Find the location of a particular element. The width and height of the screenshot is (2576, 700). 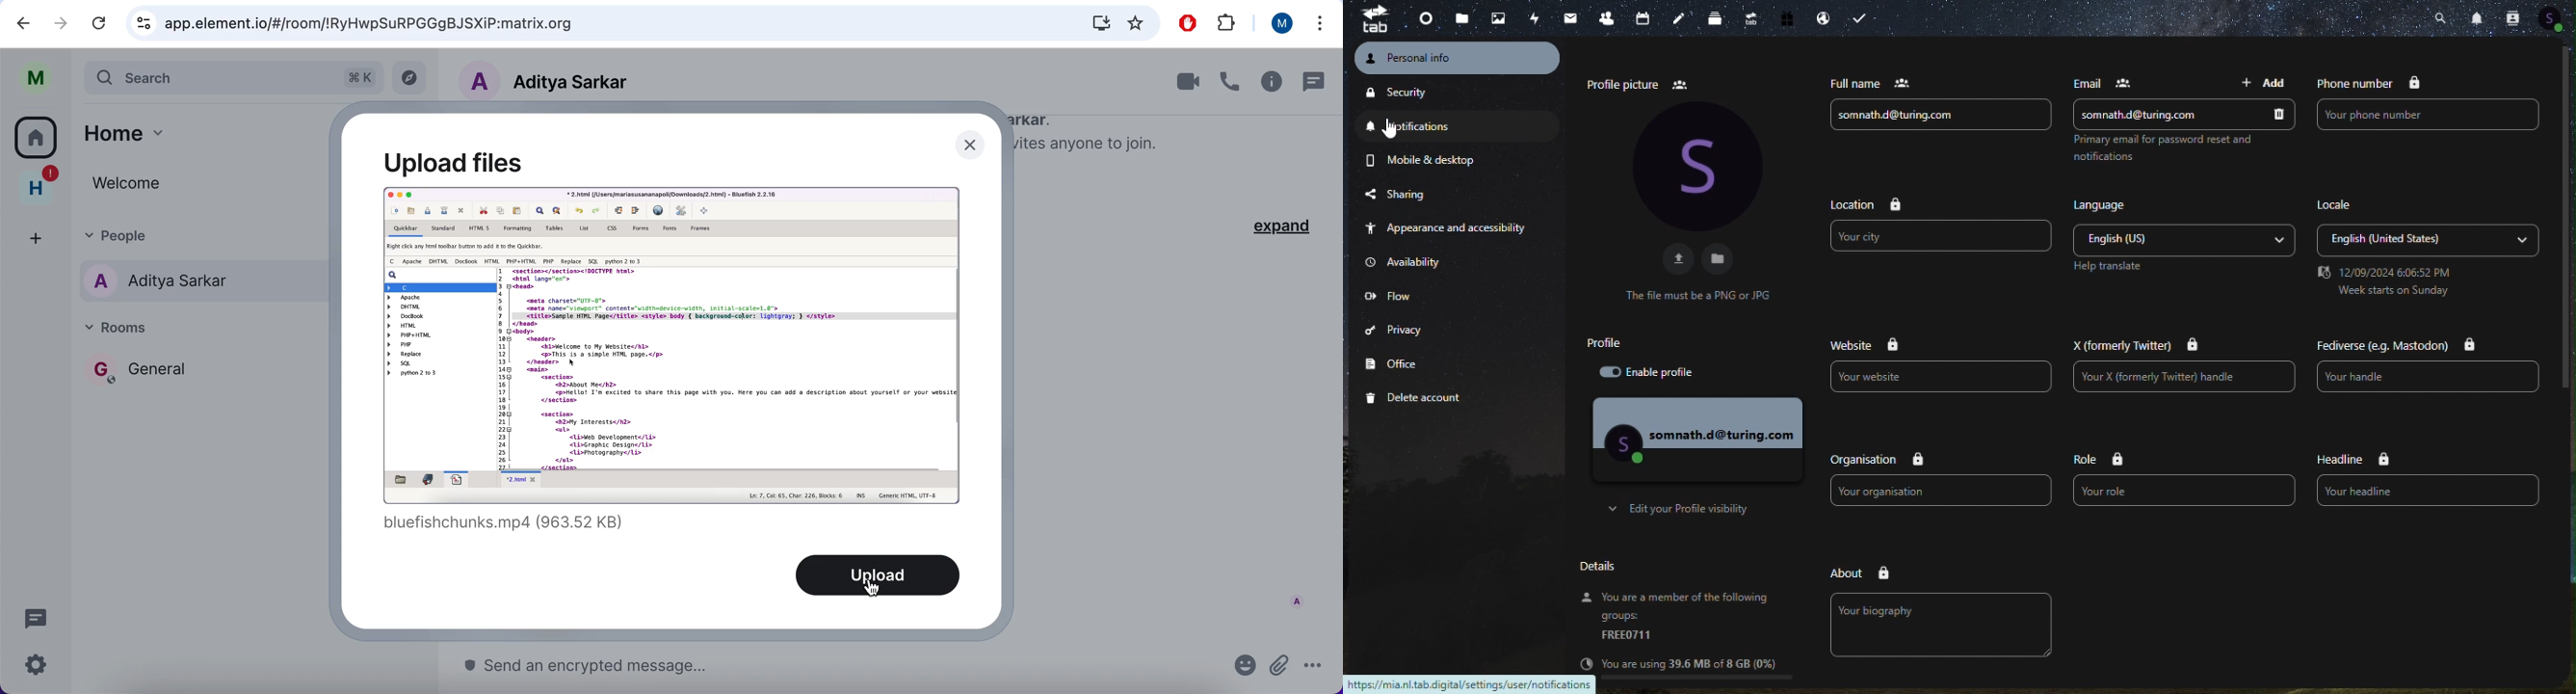

user is located at coordinates (1281, 26).